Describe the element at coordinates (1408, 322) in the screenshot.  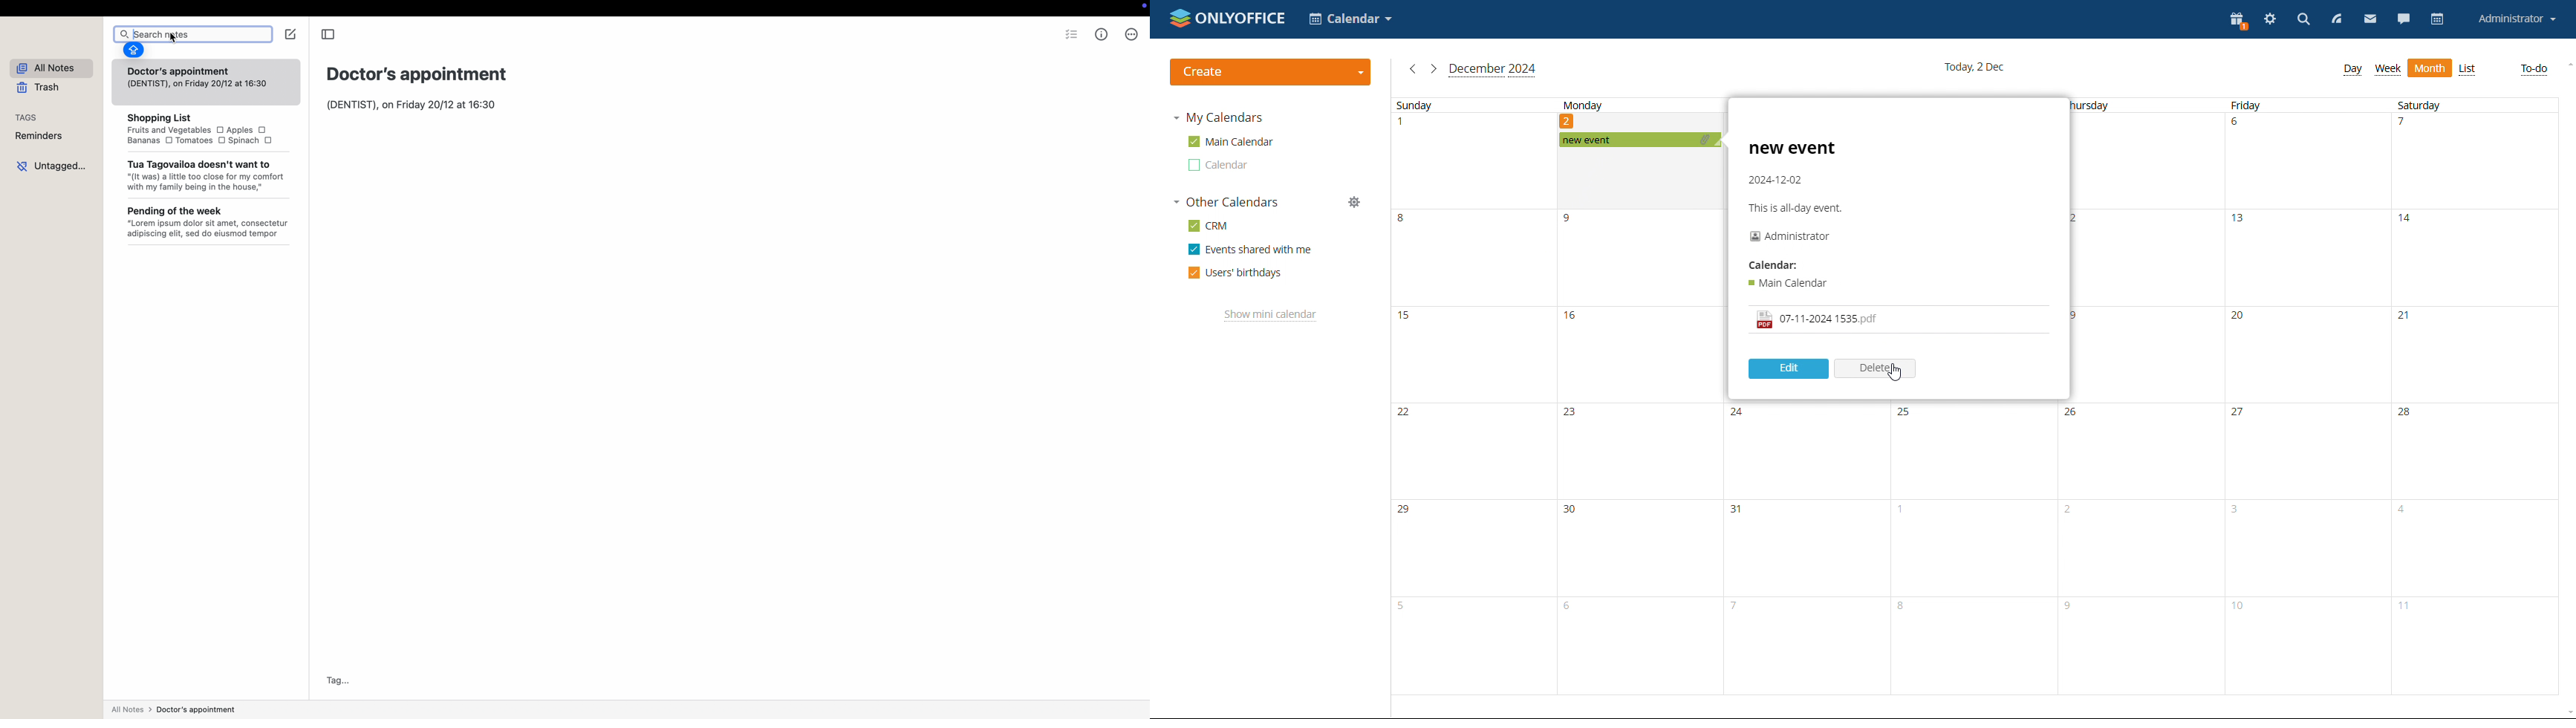
I see `15` at that location.